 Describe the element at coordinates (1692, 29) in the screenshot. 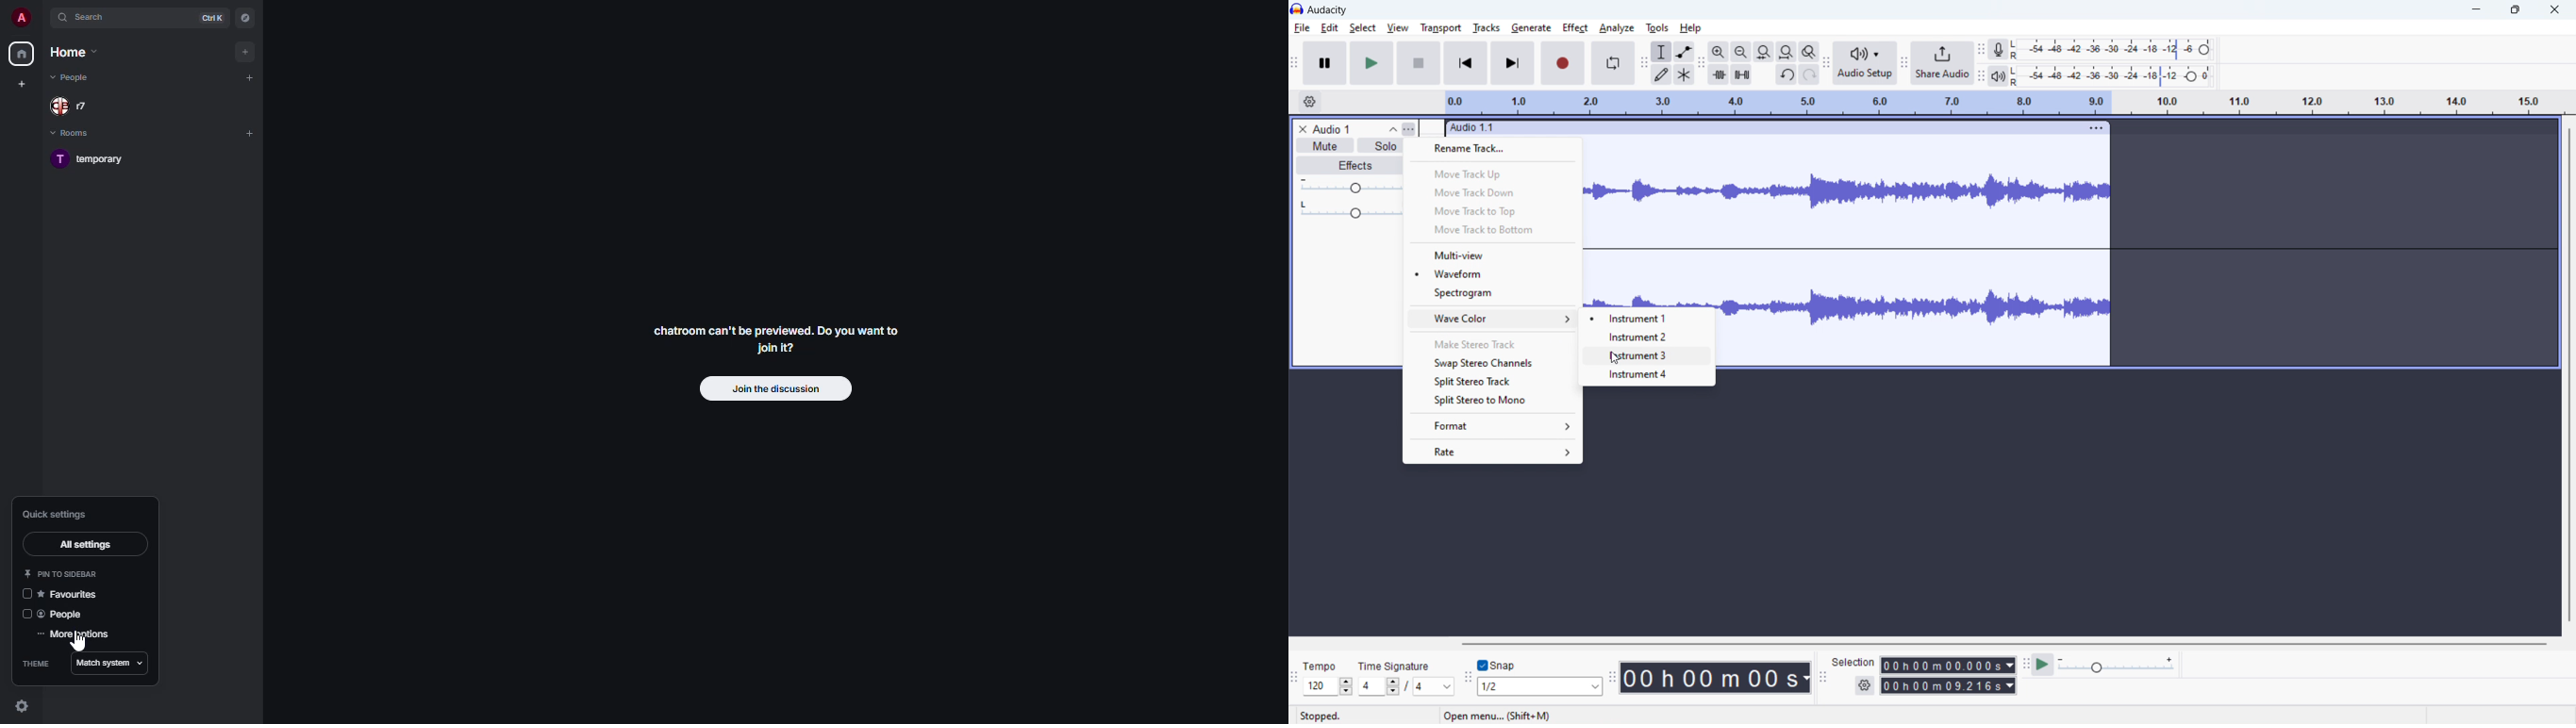

I see `help` at that location.